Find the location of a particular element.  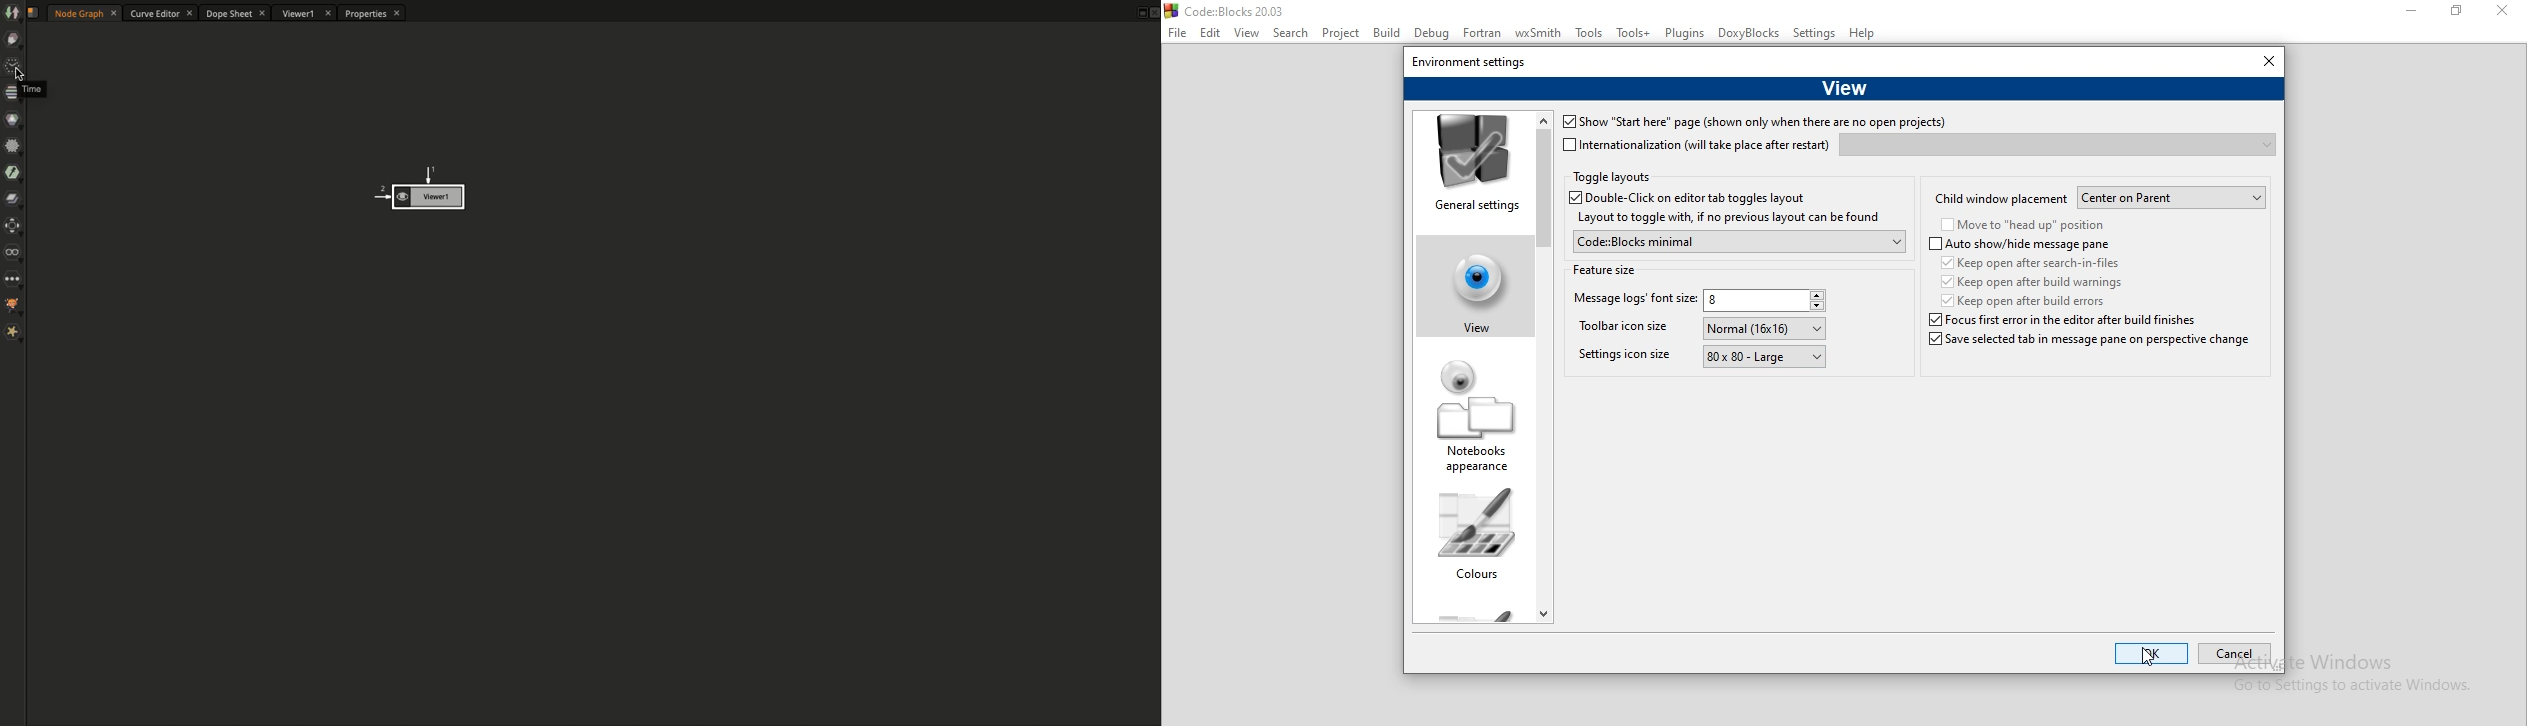

Viewer1 is located at coordinates (305, 15).